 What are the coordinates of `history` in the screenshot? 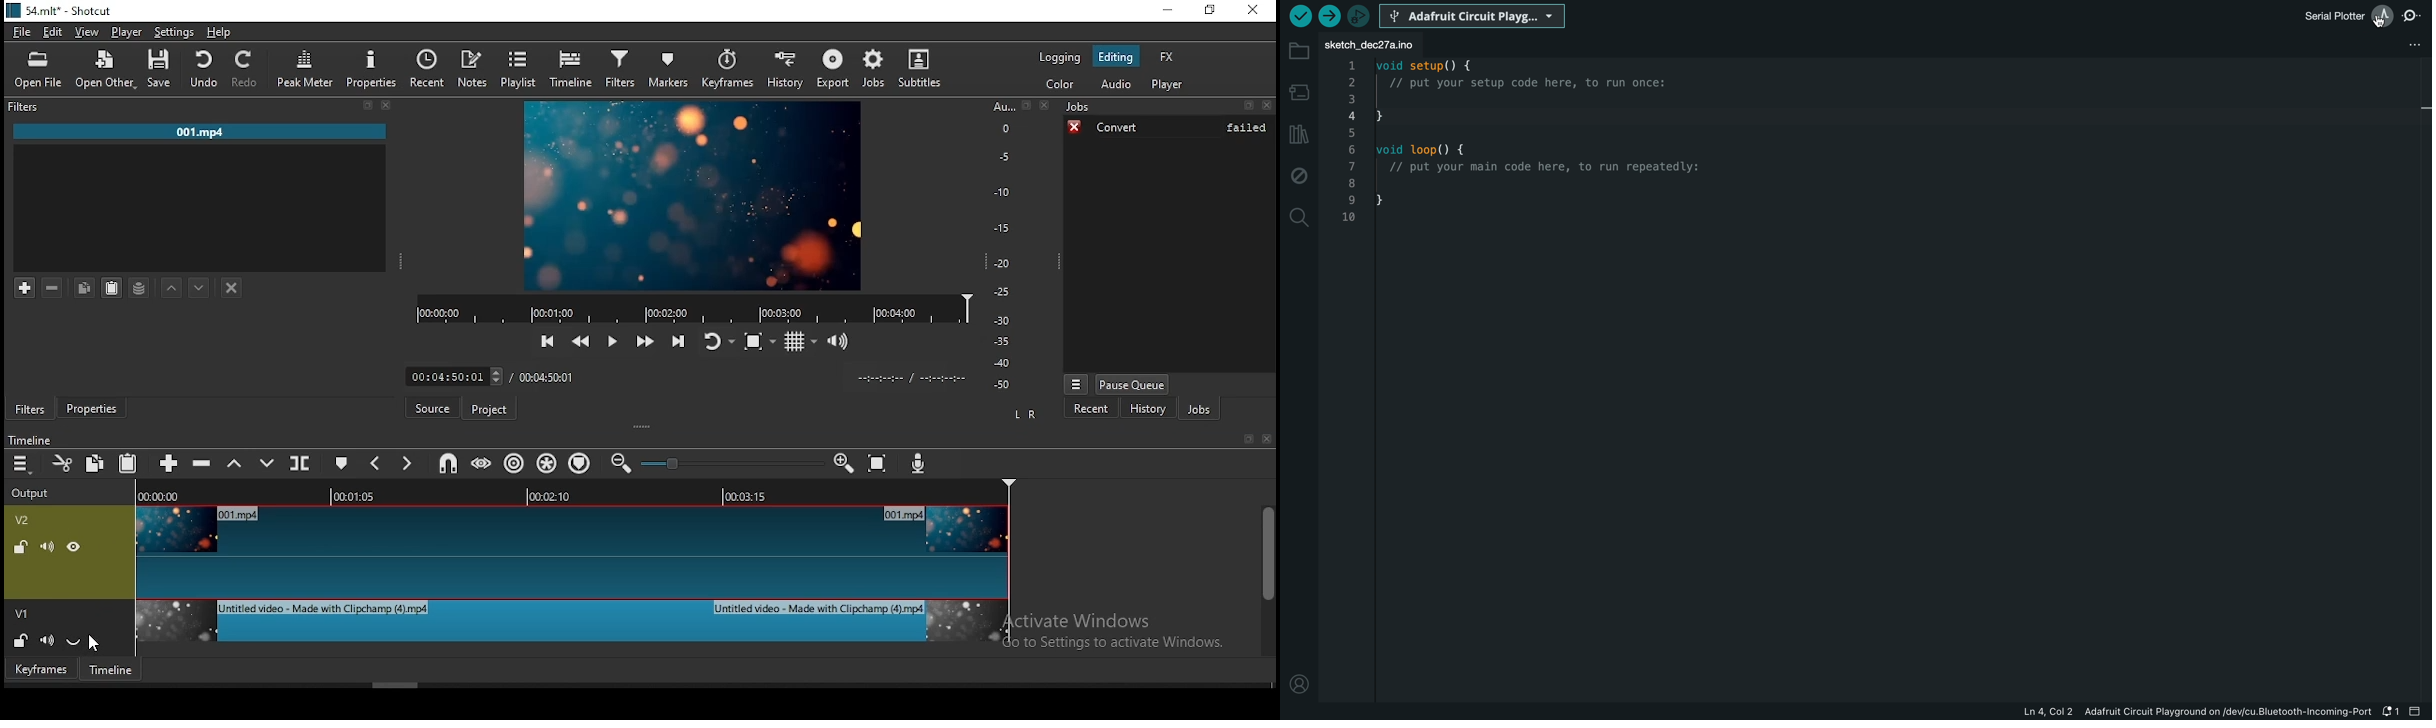 It's located at (784, 69).